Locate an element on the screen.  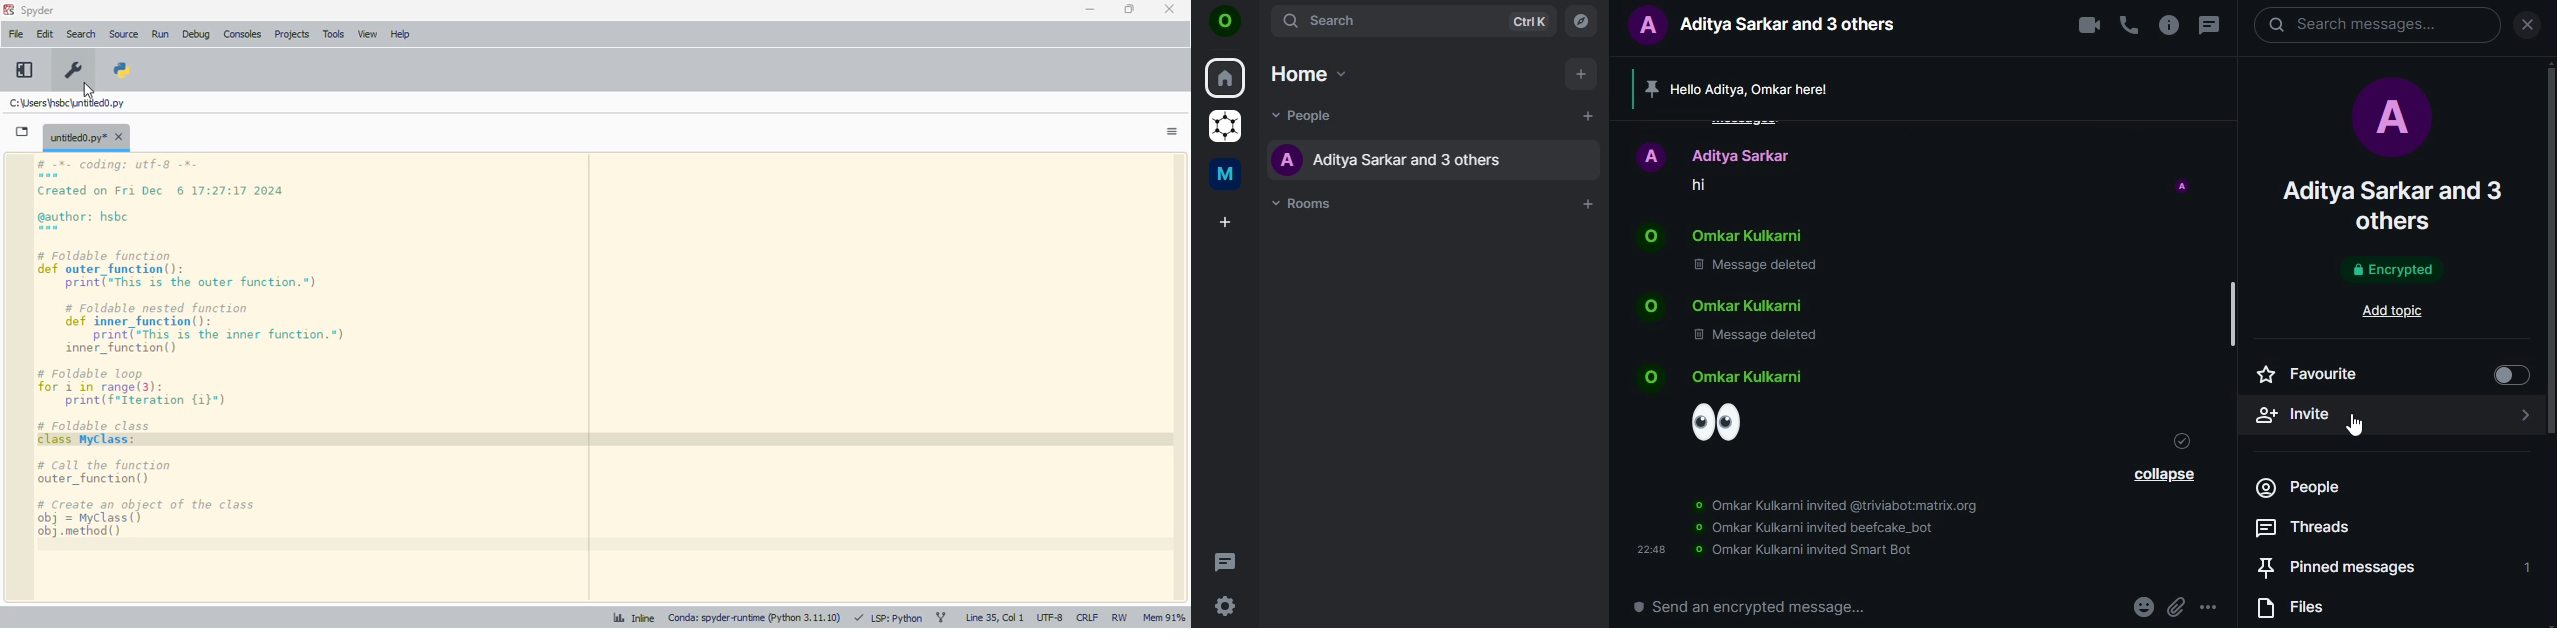
tools is located at coordinates (334, 34).